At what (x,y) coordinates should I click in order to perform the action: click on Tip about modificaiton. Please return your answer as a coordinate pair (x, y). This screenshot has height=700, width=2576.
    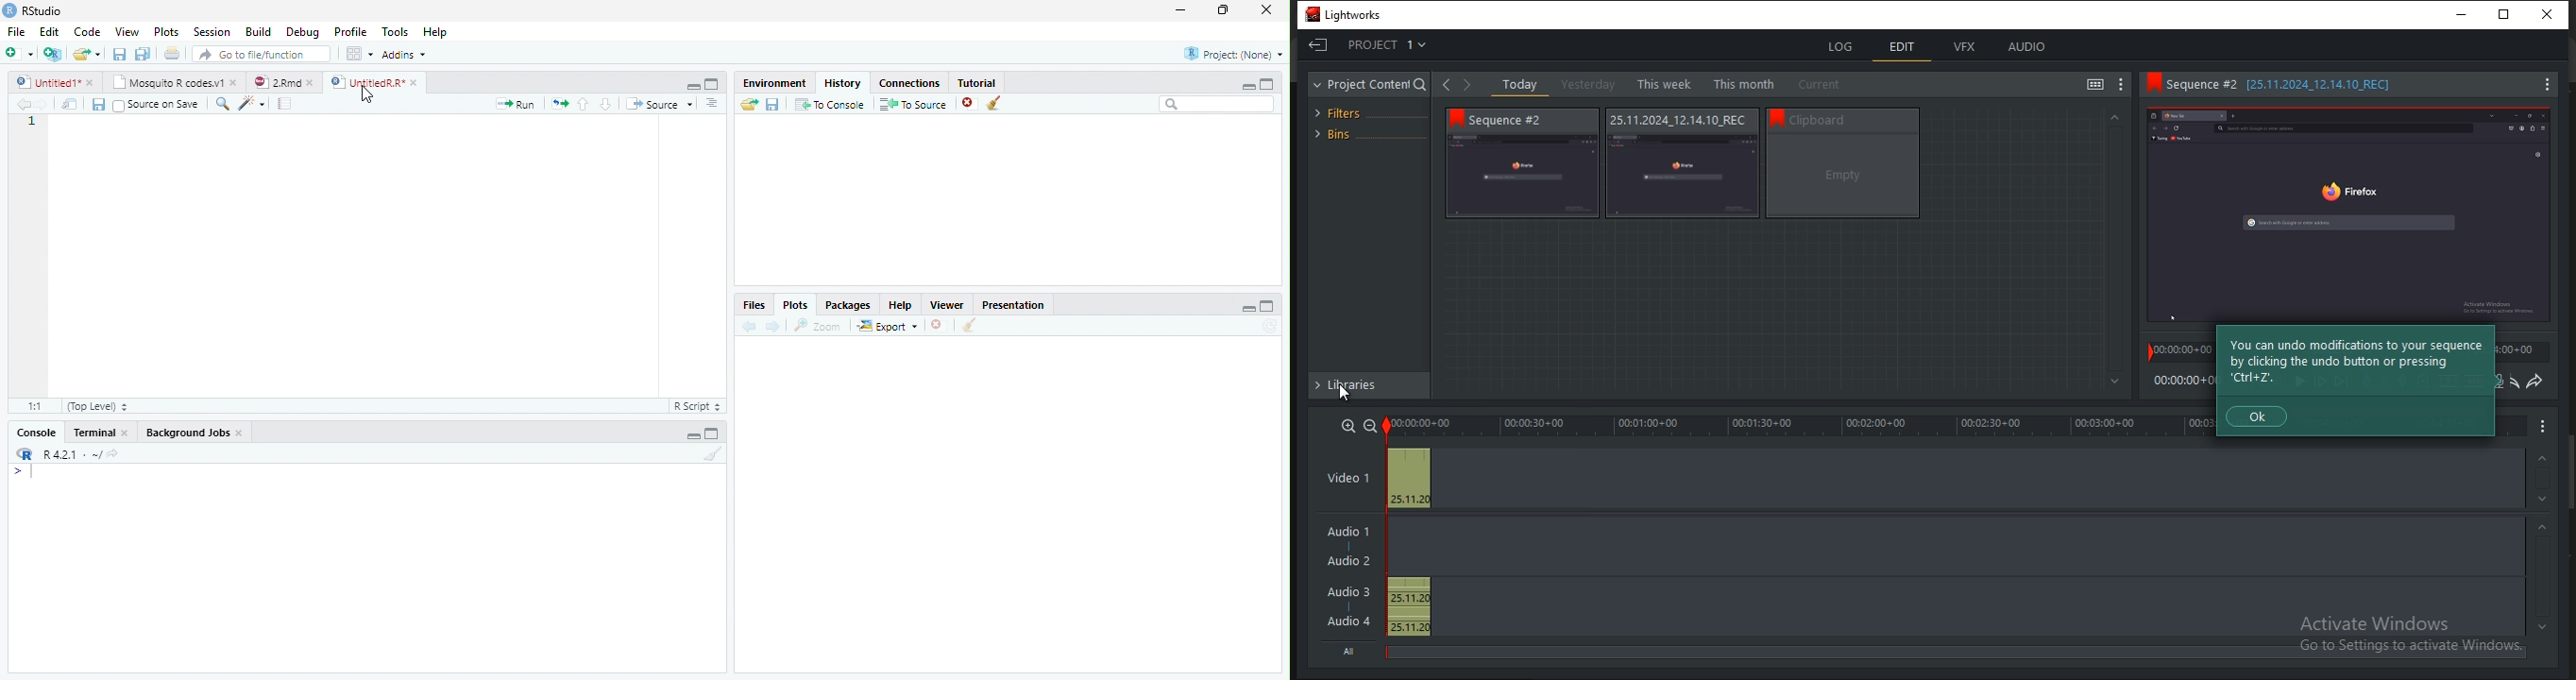
    Looking at the image, I should click on (2355, 358).